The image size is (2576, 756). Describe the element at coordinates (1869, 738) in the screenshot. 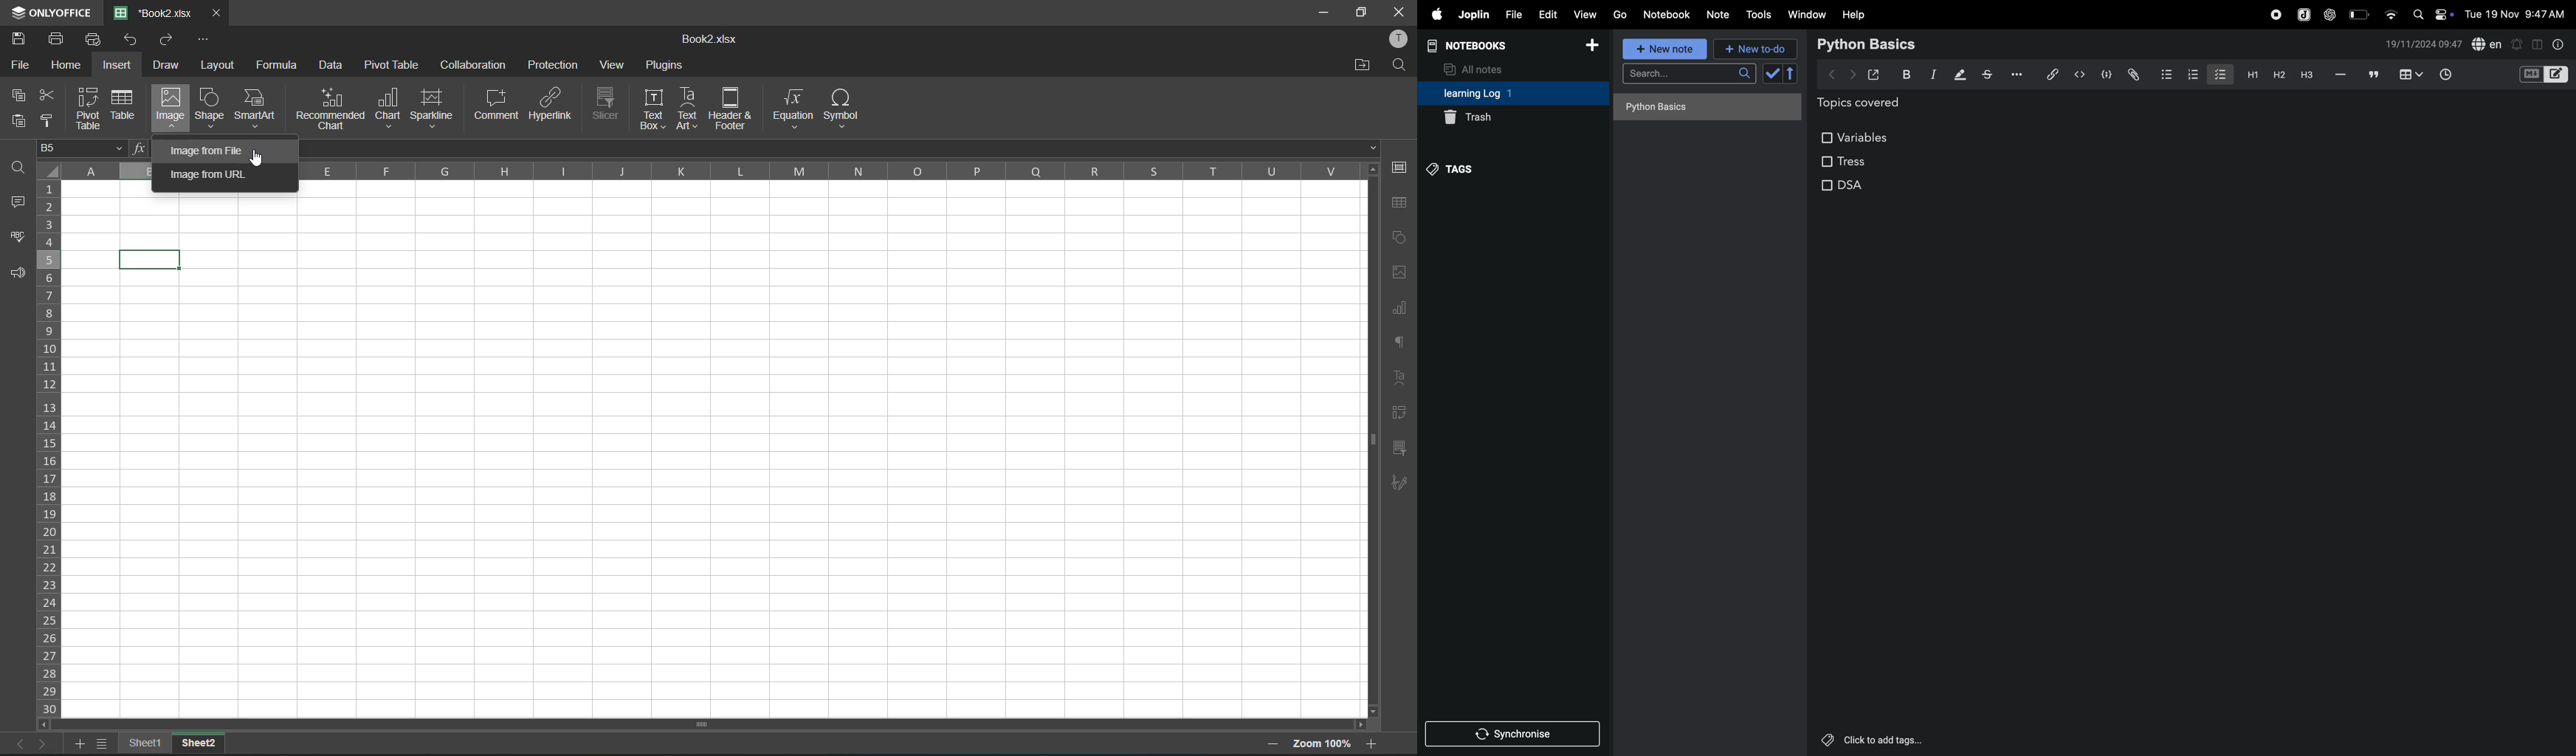

I see `click to add tags` at that location.